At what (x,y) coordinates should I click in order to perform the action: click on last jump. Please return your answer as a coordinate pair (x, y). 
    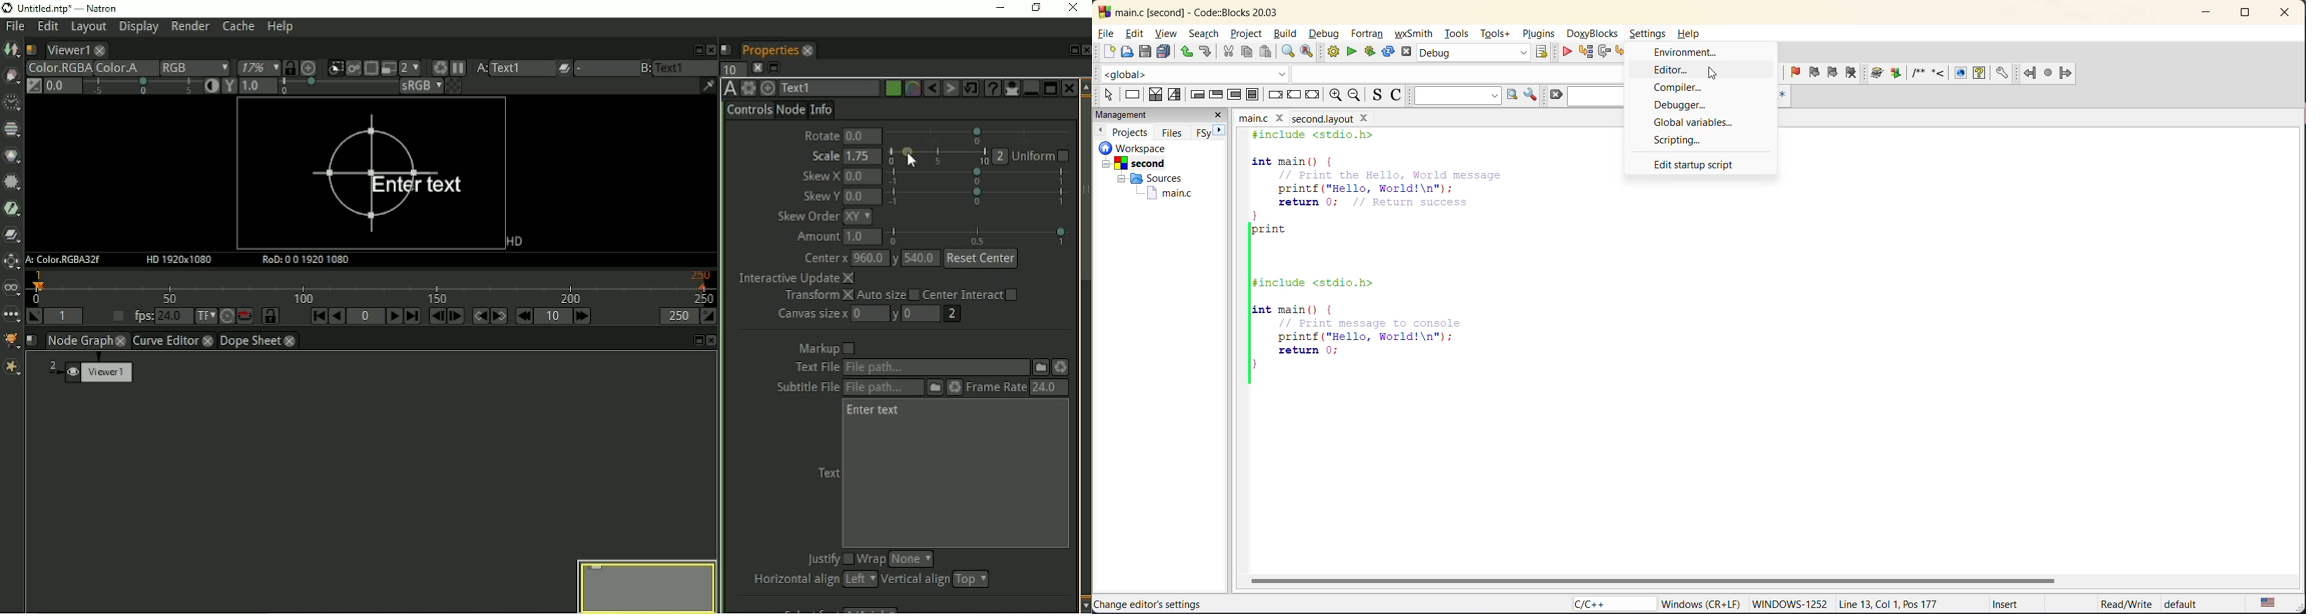
    Looking at the image, I should click on (2050, 73).